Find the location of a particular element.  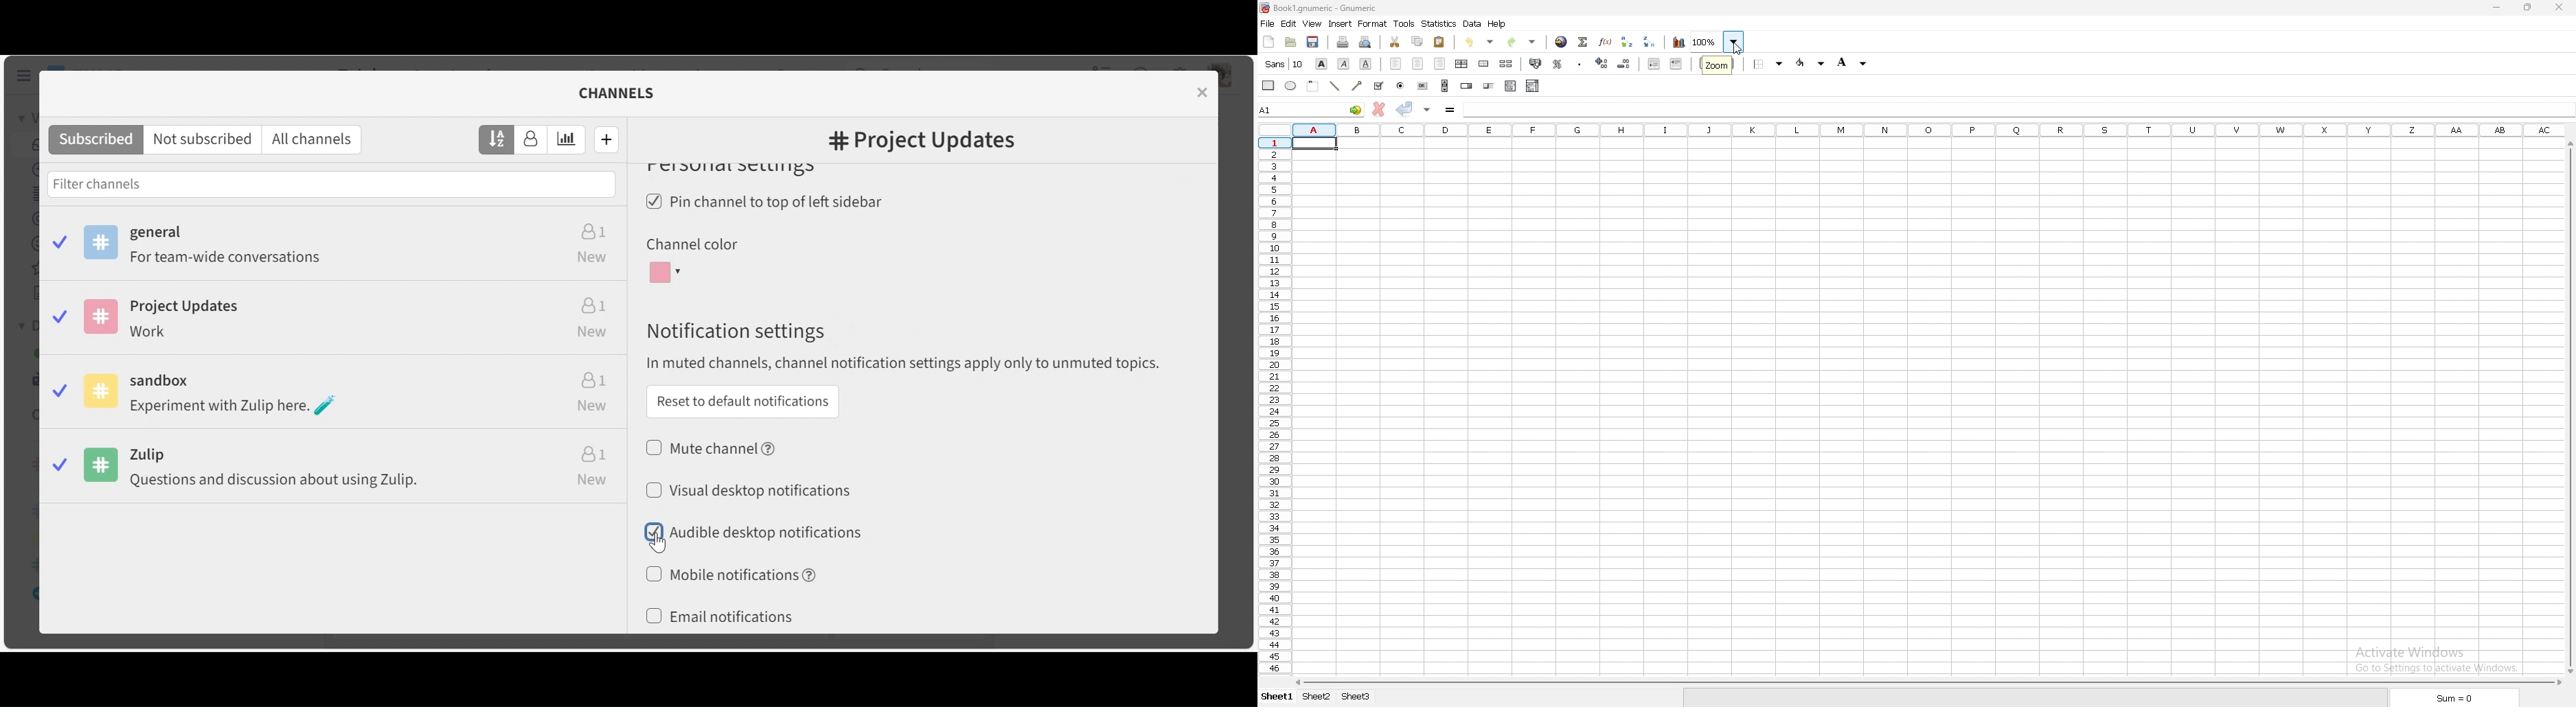

data is located at coordinates (1472, 24).